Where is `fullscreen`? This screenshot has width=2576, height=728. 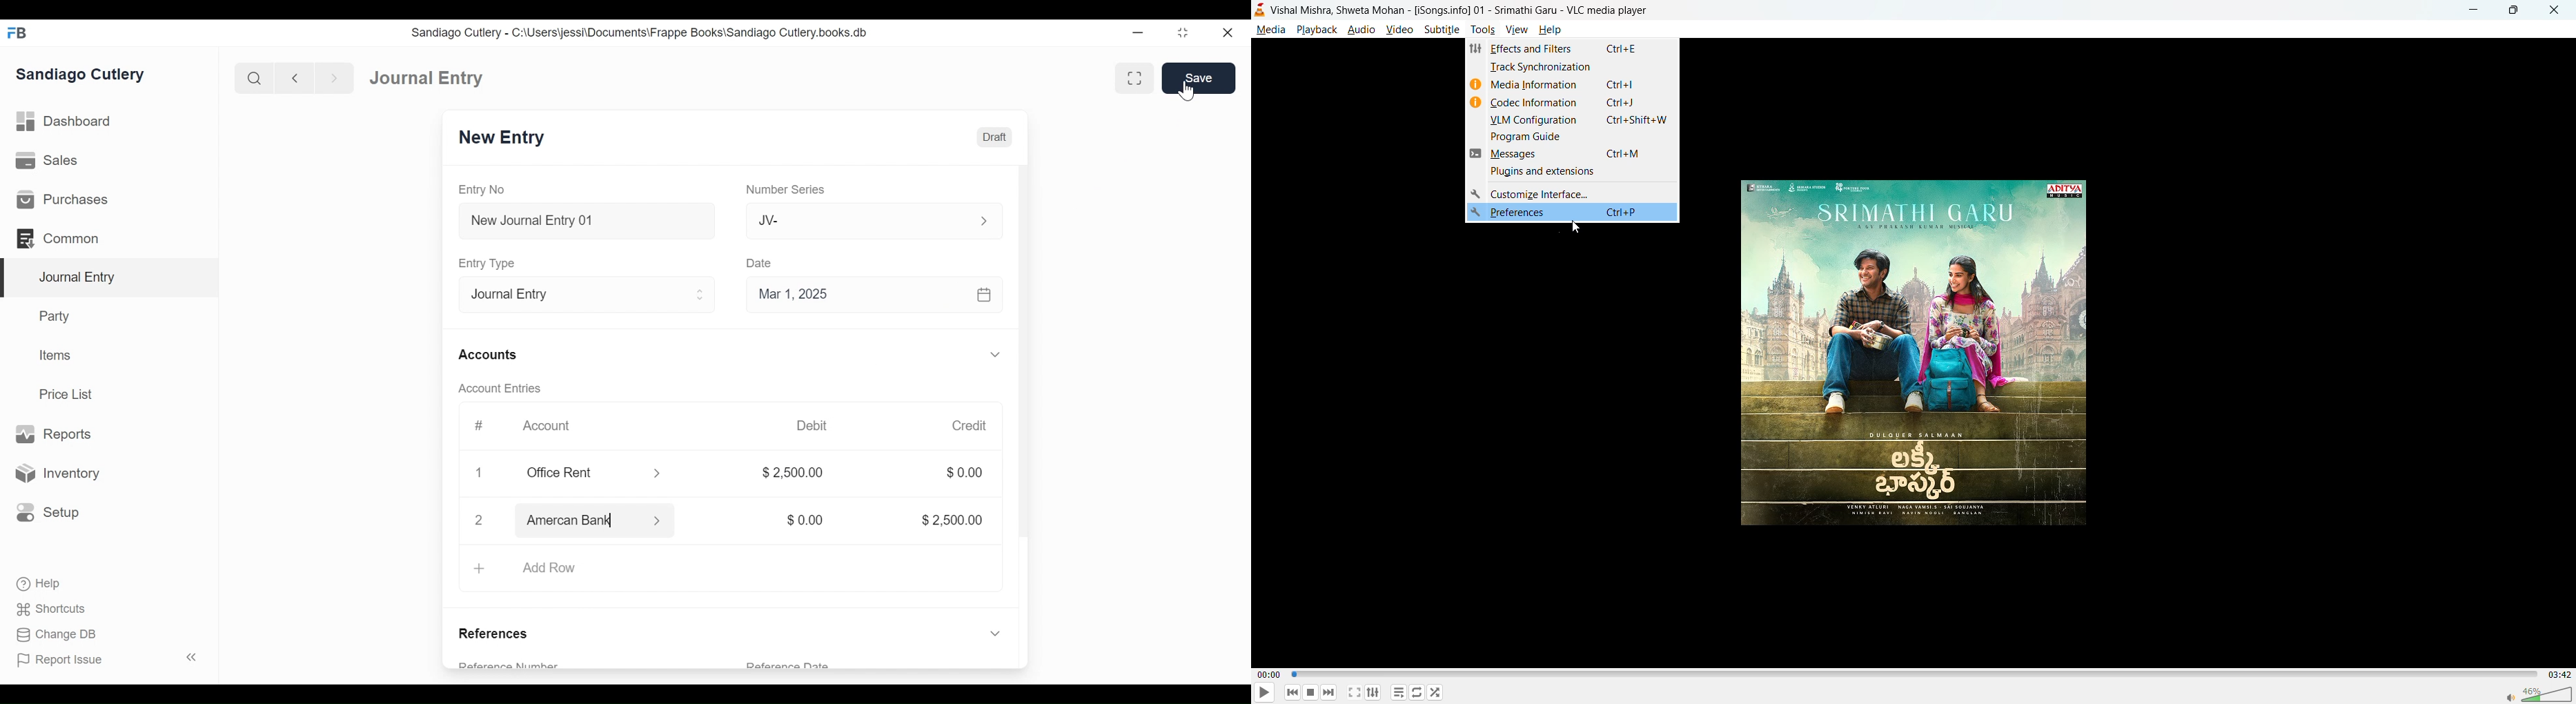
fullscreen is located at coordinates (1355, 692).